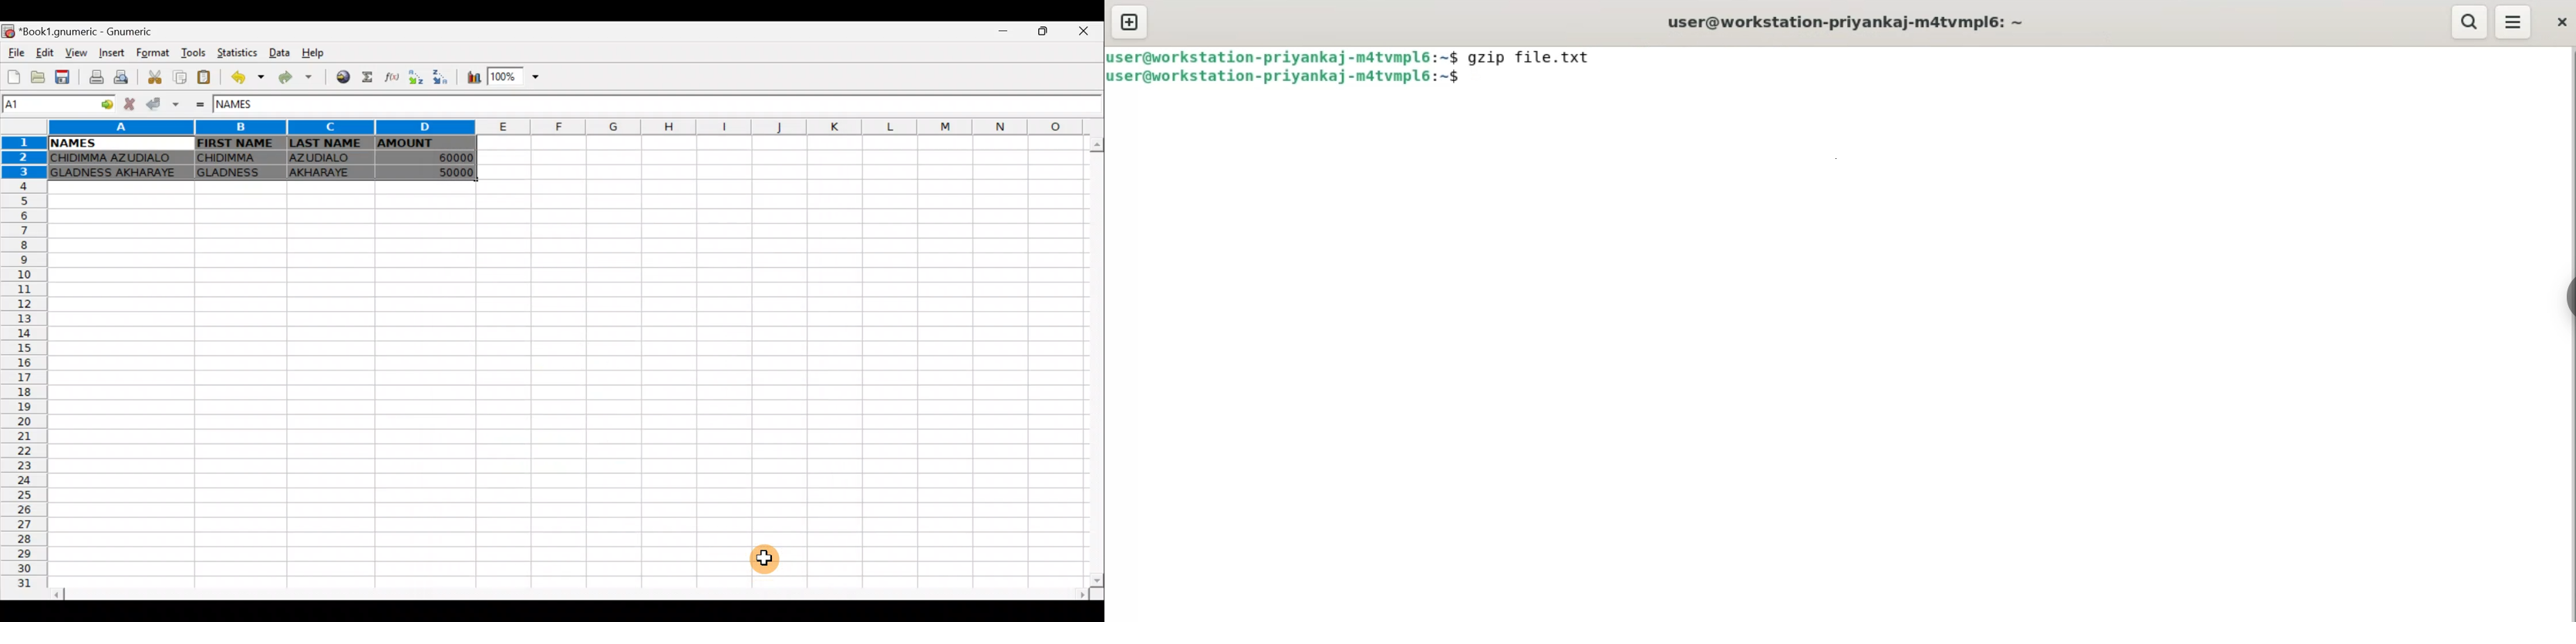  I want to click on Cursor, so click(772, 554).